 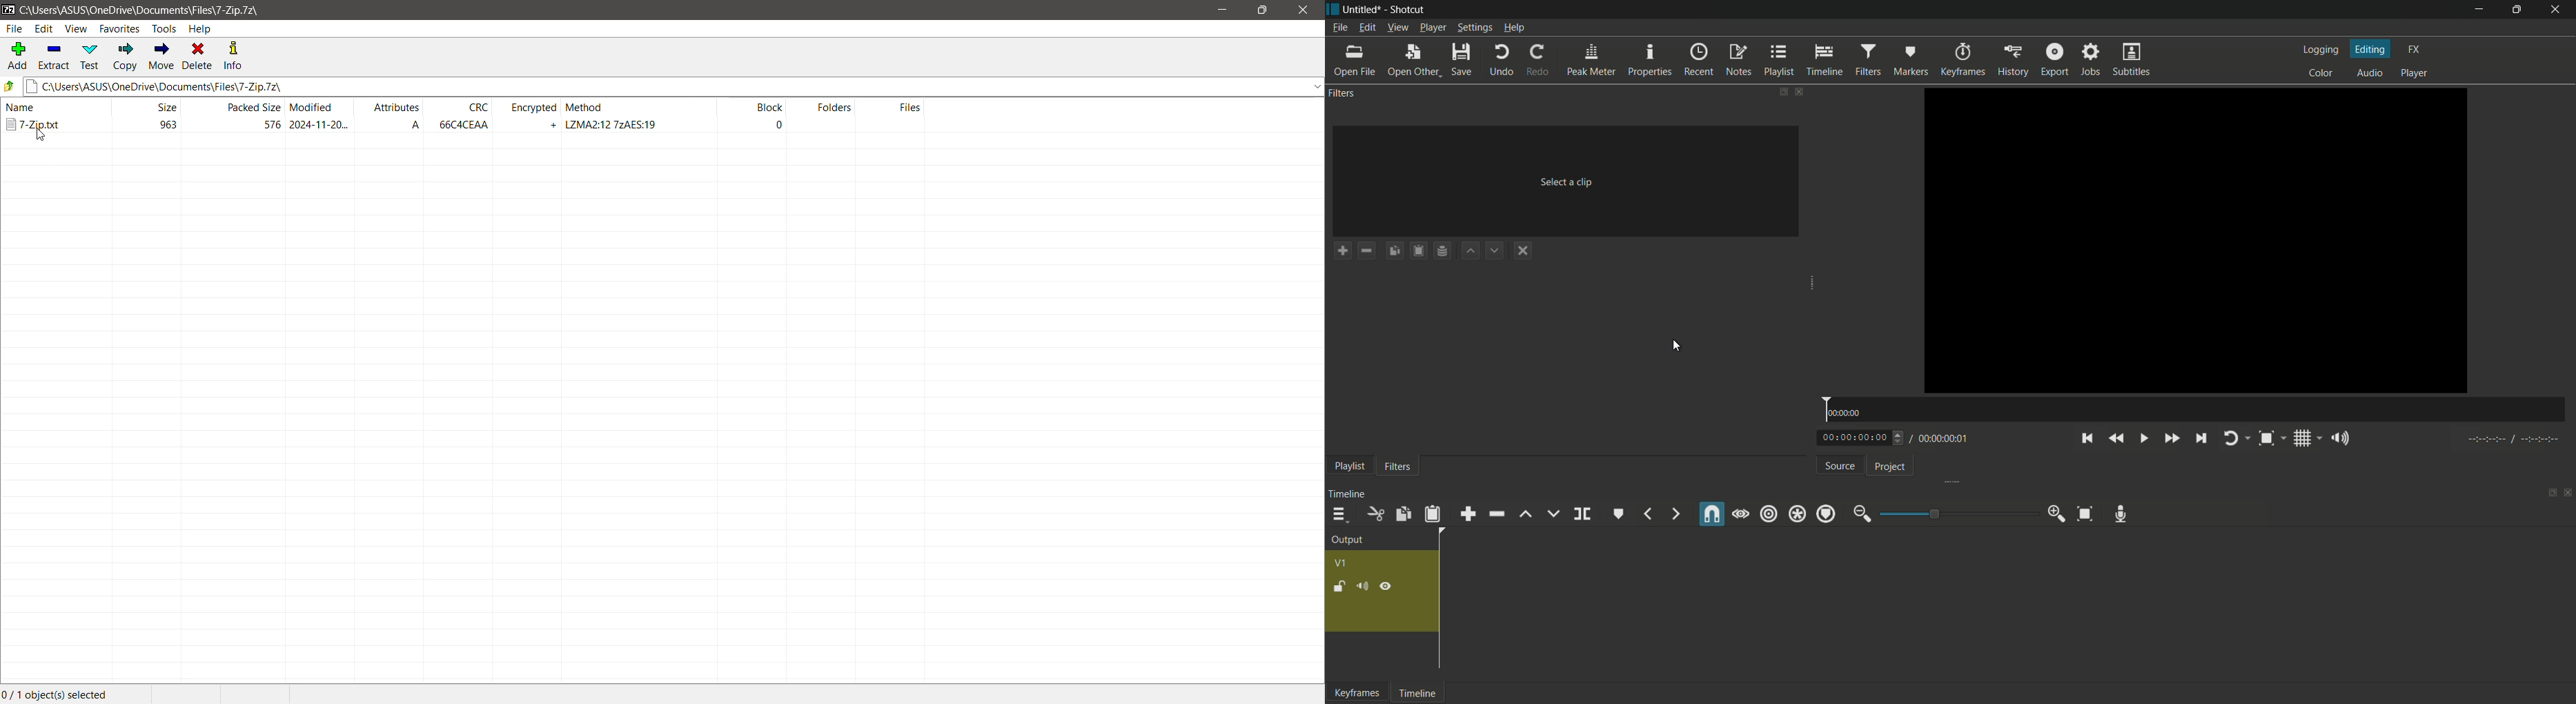 I want to click on copy checked filters, so click(x=1394, y=250).